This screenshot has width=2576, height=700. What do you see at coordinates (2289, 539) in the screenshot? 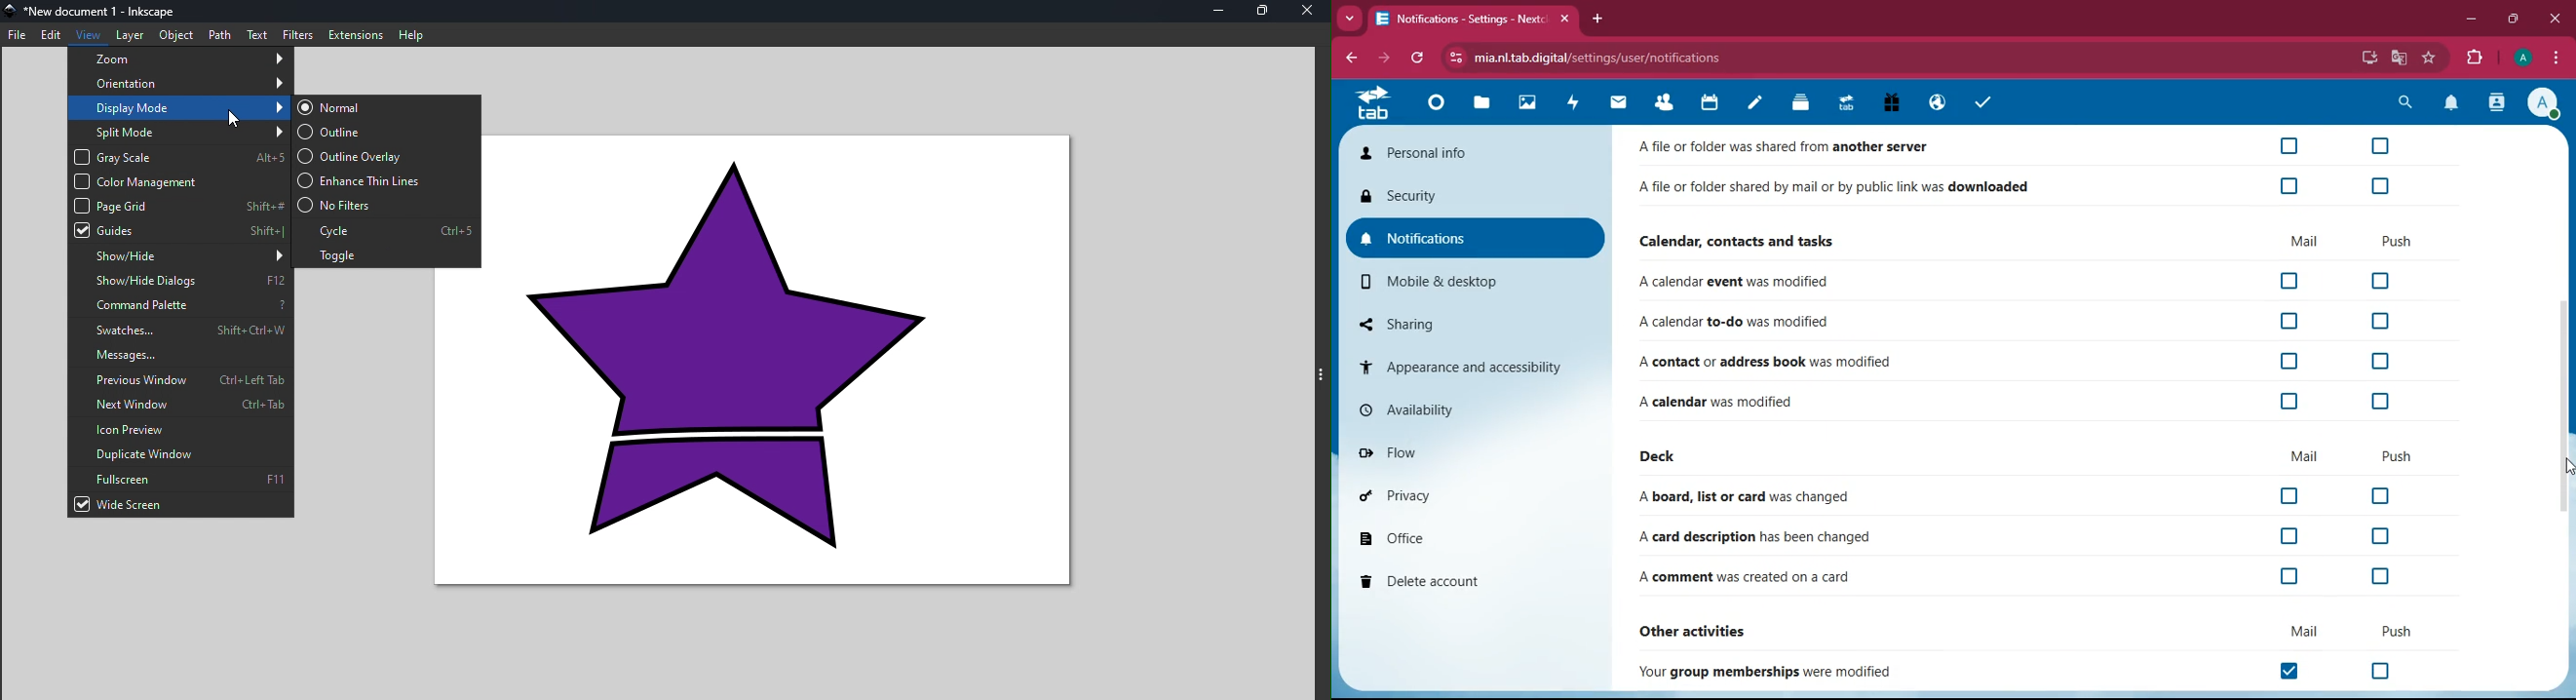
I see `off` at bounding box center [2289, 539].